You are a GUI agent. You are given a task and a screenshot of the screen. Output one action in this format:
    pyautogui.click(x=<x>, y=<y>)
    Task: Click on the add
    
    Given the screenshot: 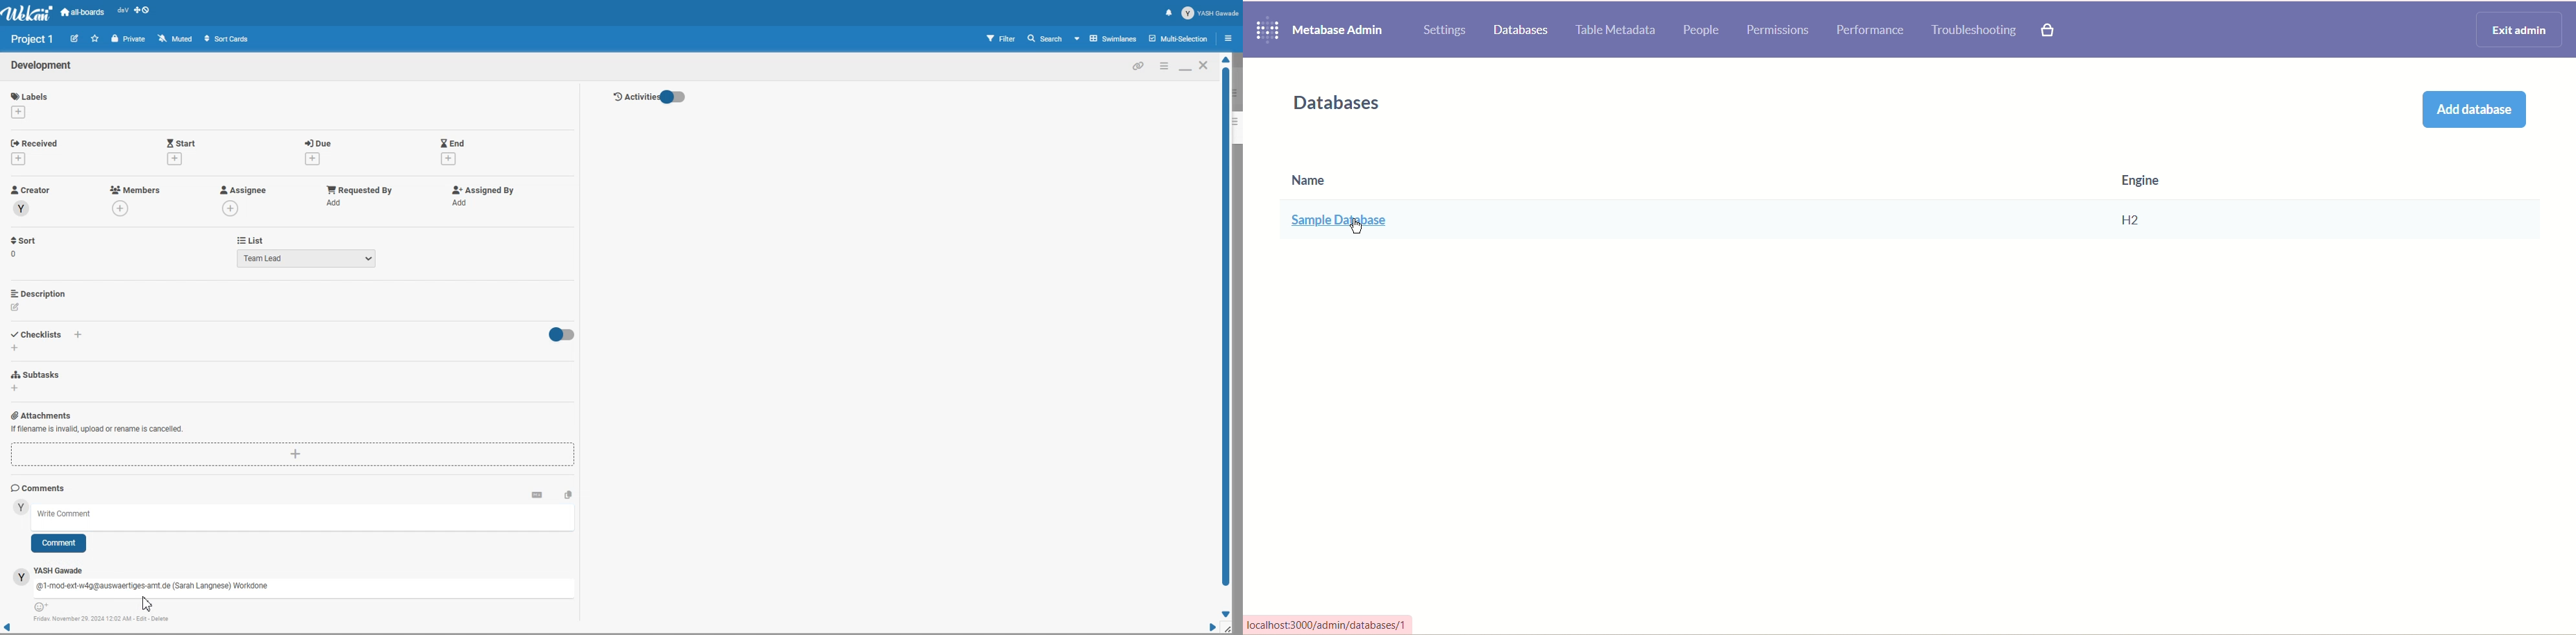 What is the action you would take?
    pyautogui.click(x=337, y=202)
    